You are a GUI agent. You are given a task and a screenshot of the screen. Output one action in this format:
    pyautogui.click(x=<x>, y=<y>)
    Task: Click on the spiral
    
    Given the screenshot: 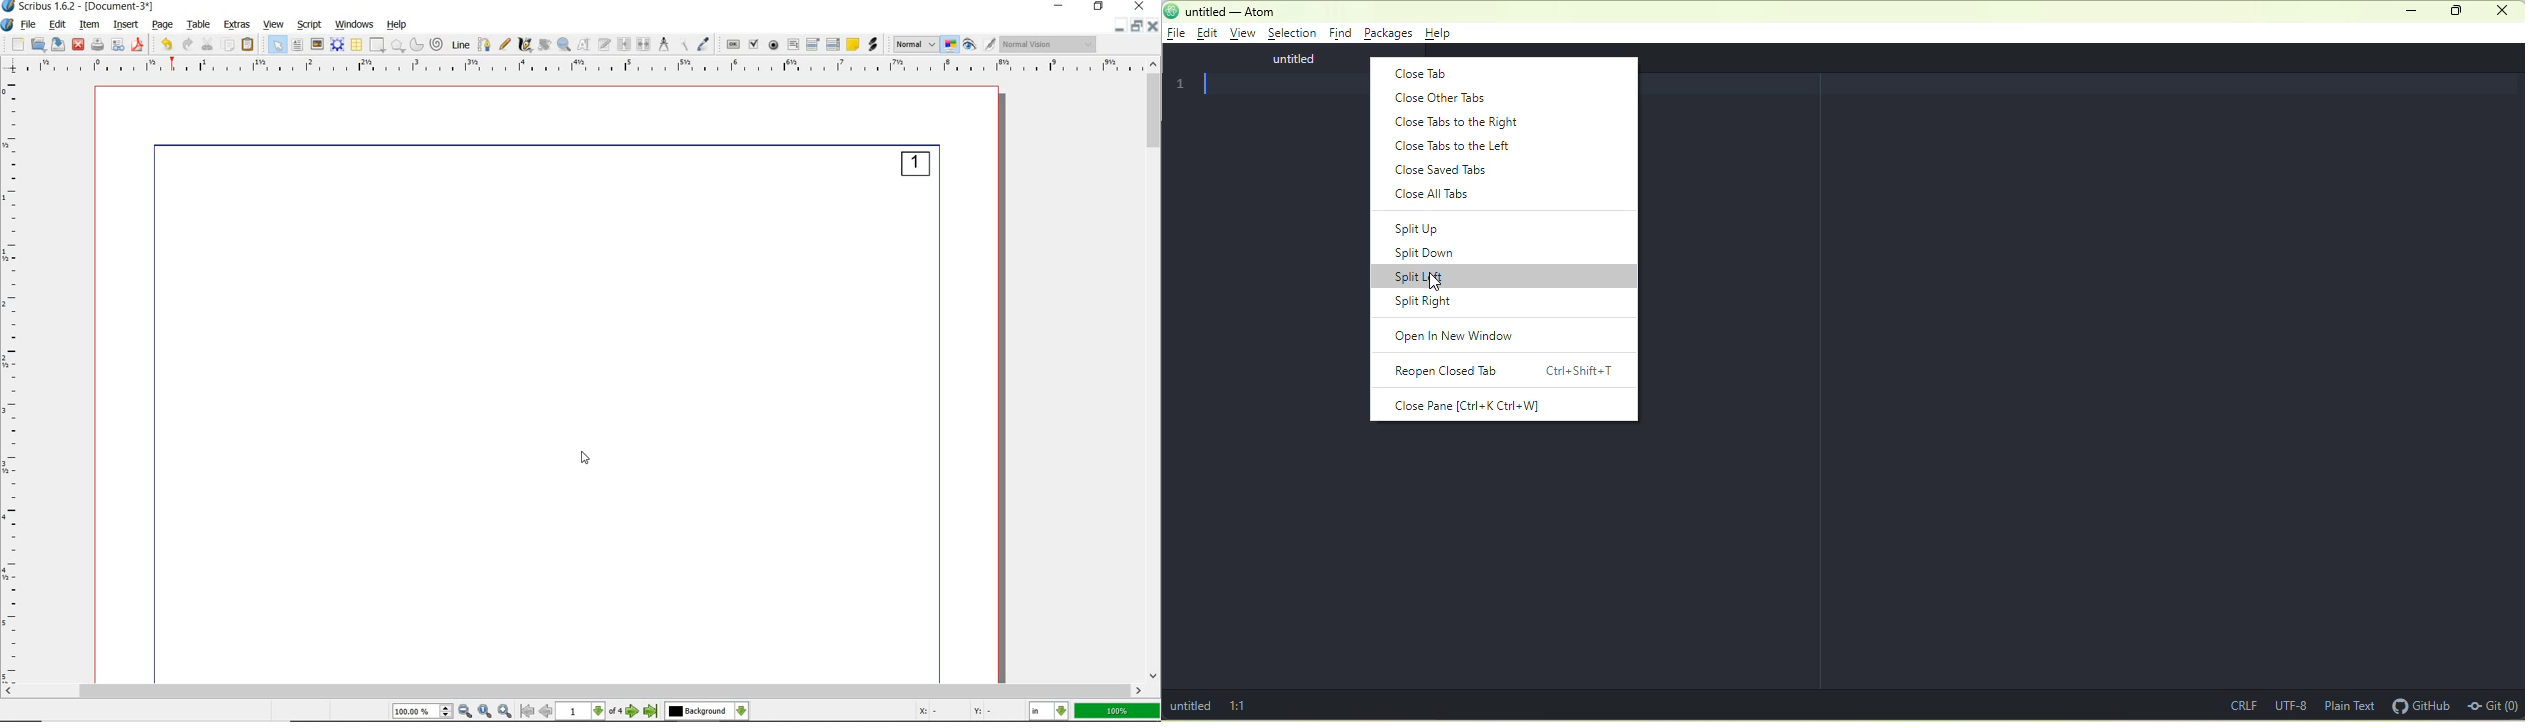 What is the action you would take?
    pyautogui.click(x=436, y=42)
    